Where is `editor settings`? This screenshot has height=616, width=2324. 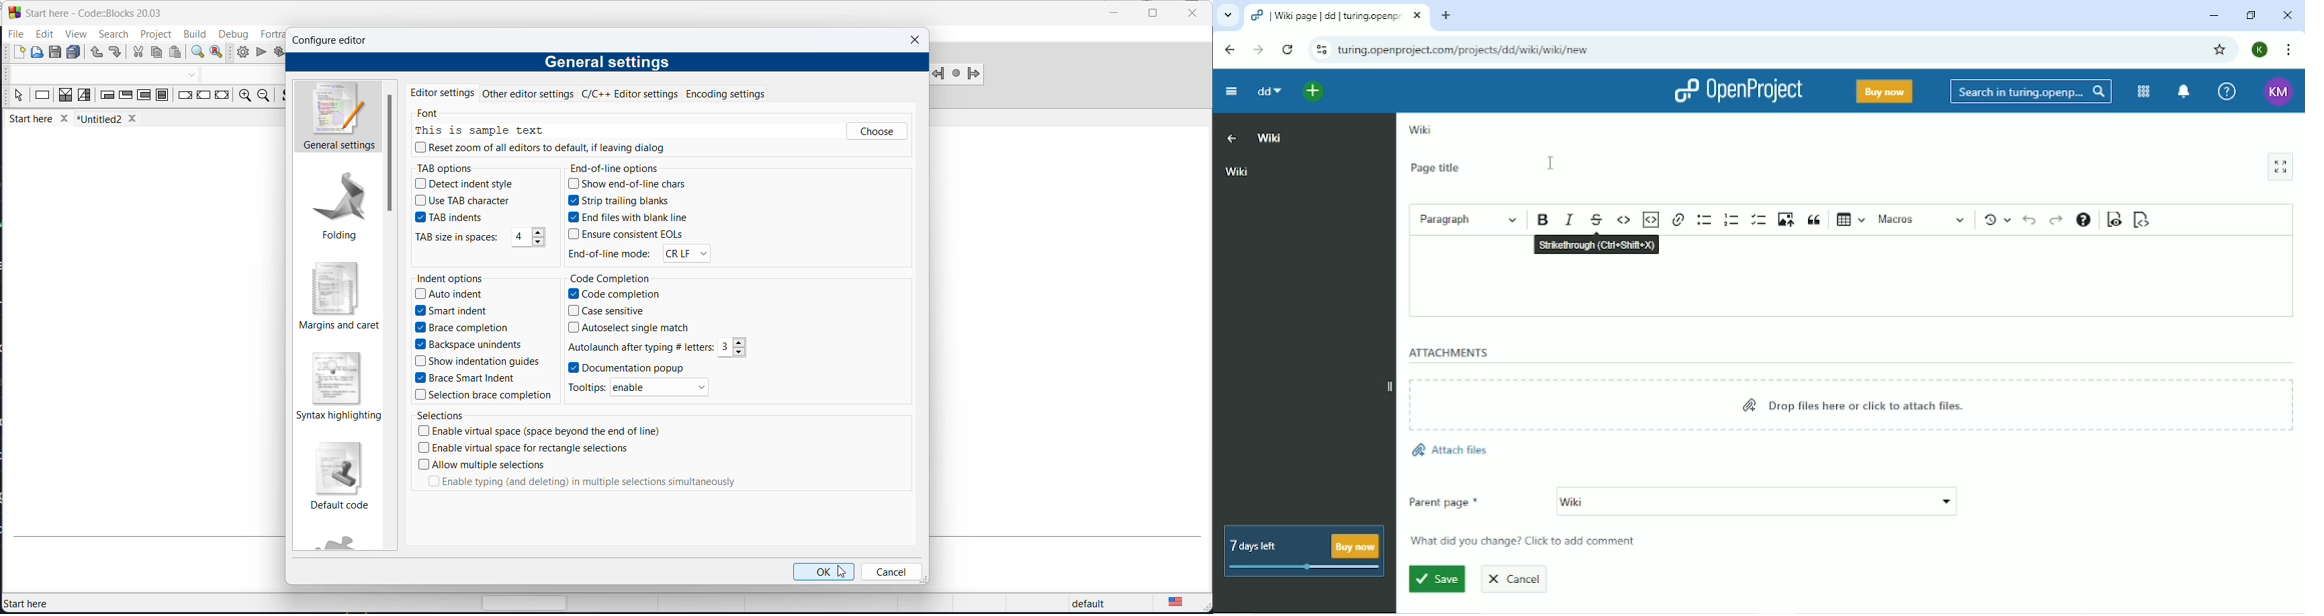
editor settings is located at coordinates (443, 91).